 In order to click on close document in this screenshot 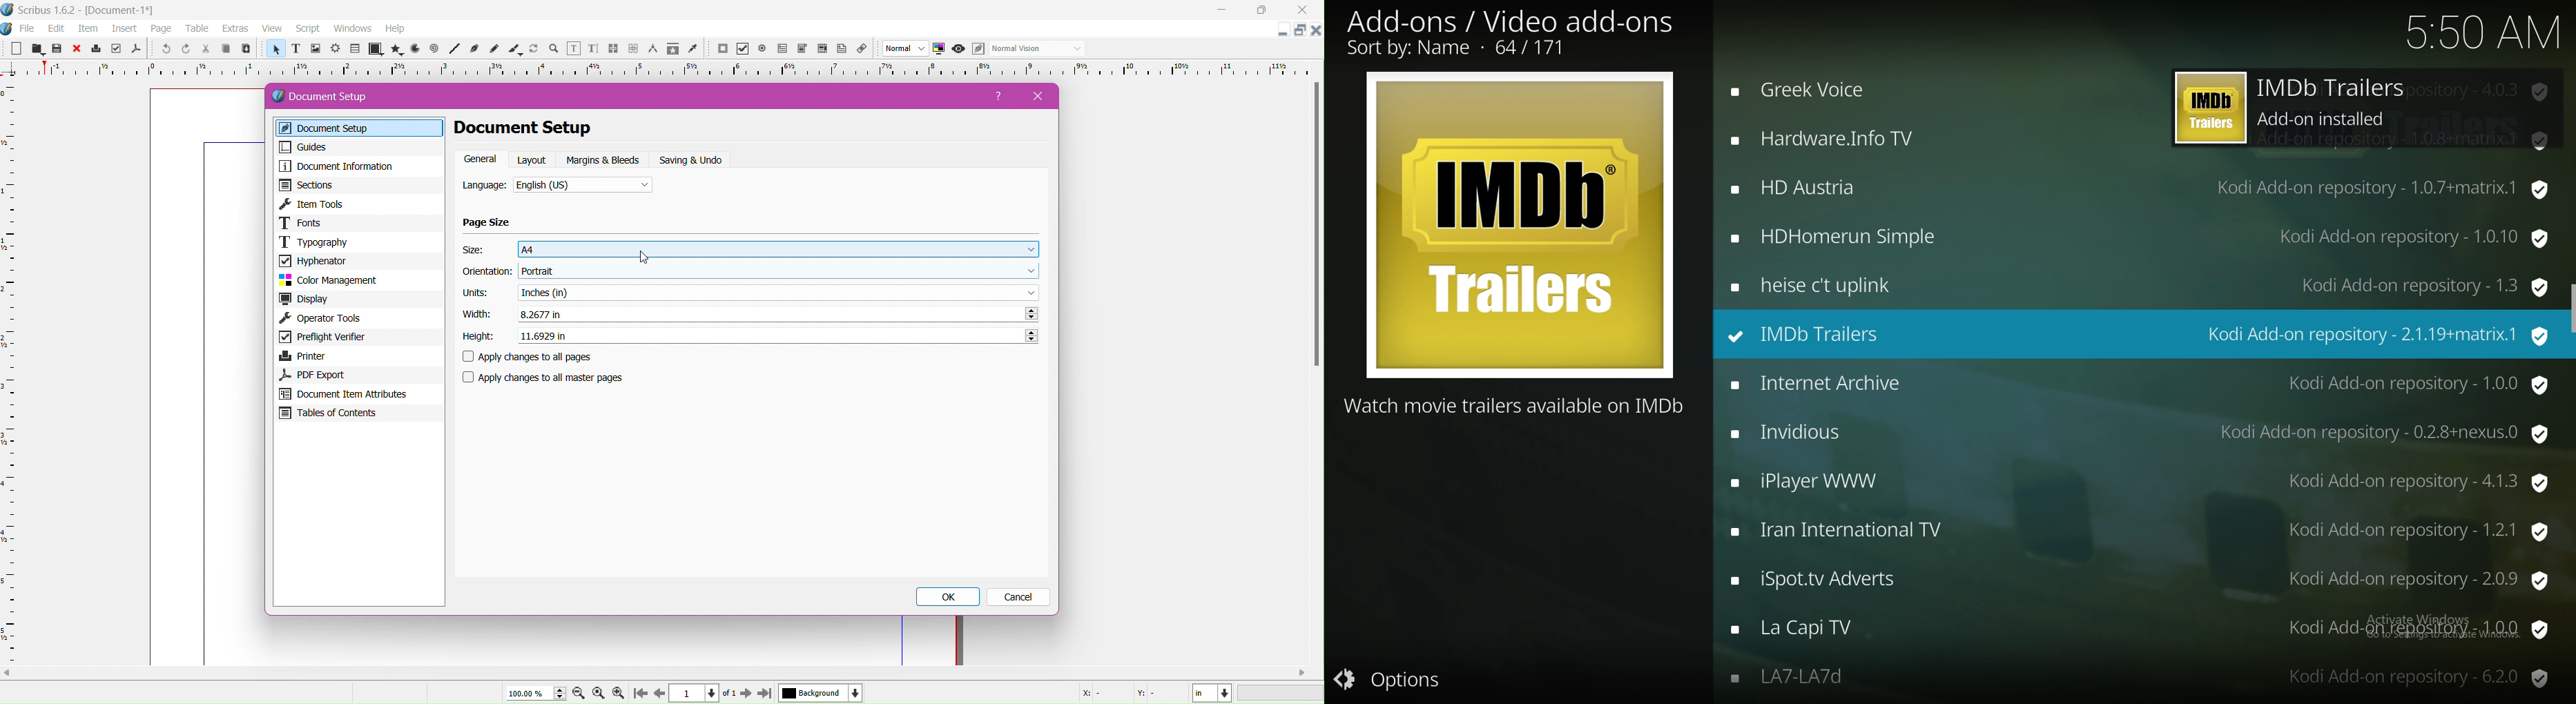, I will do `click(1316, 30)`.